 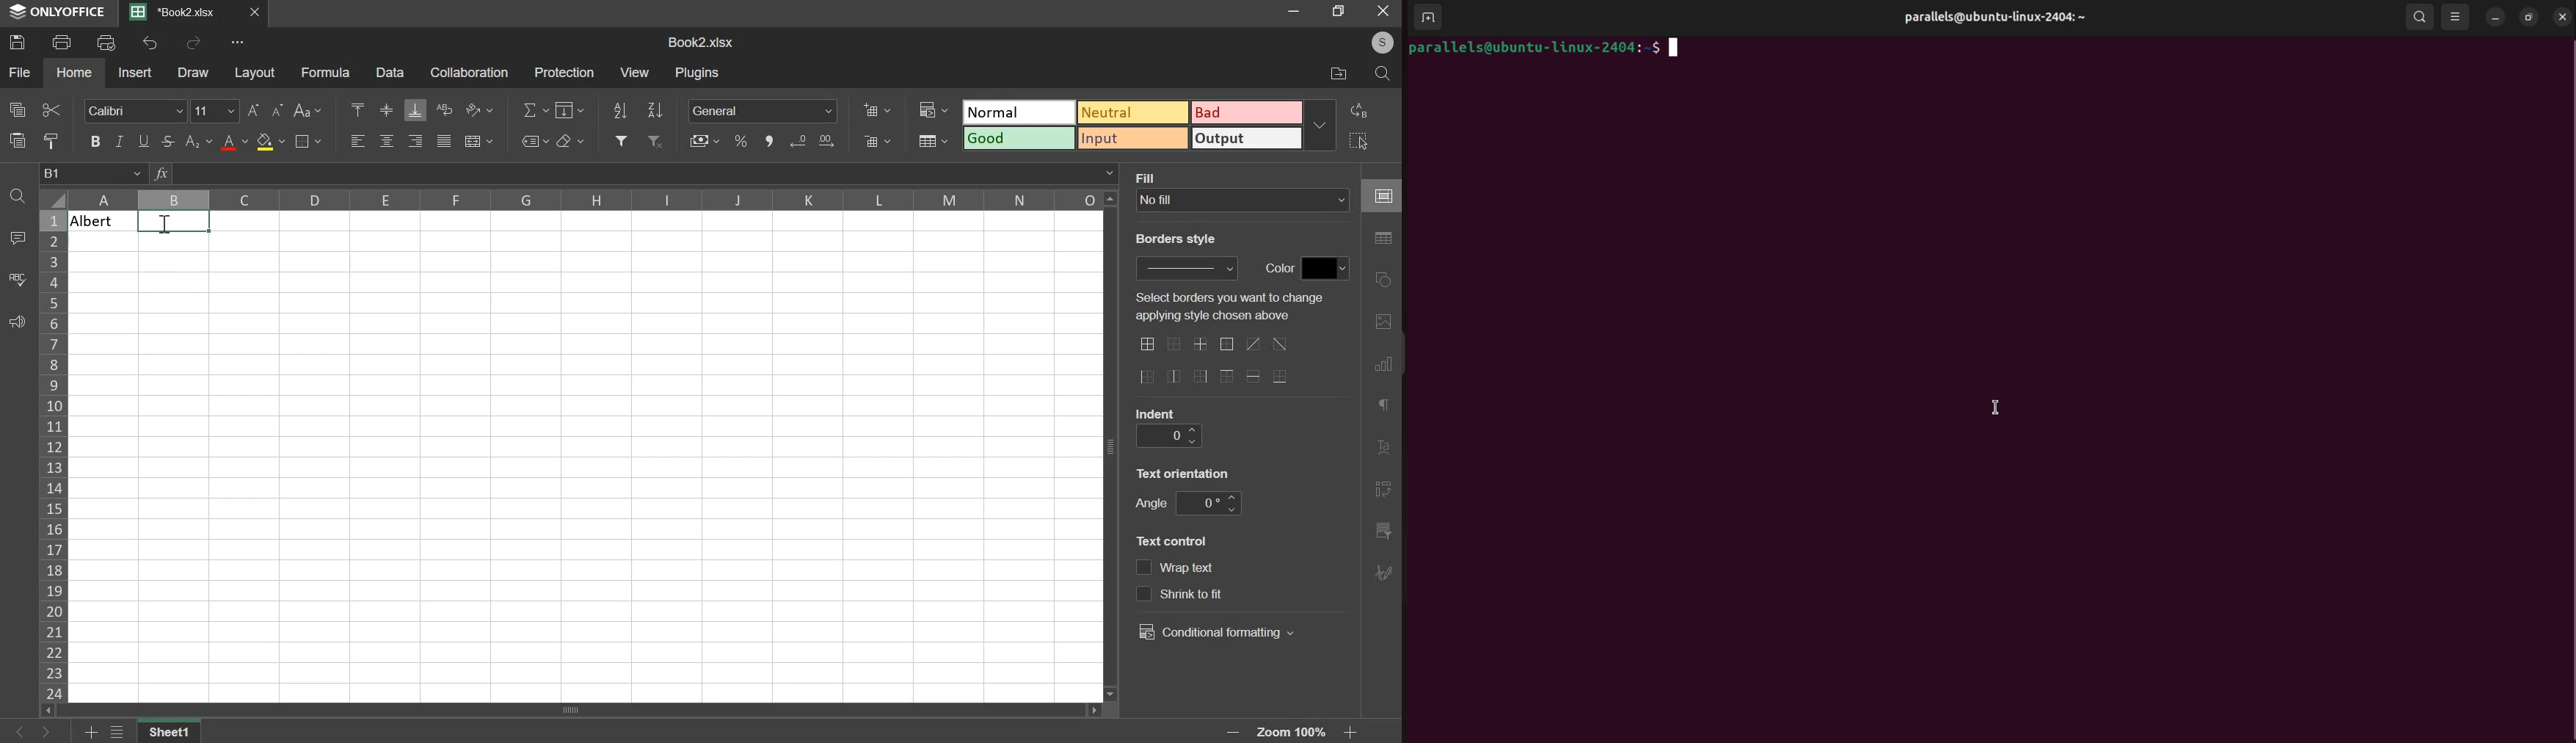 What do you see at coordinates (89, 732) in the screenshot?
I see `add sheets` at bounding box center [89, 732].